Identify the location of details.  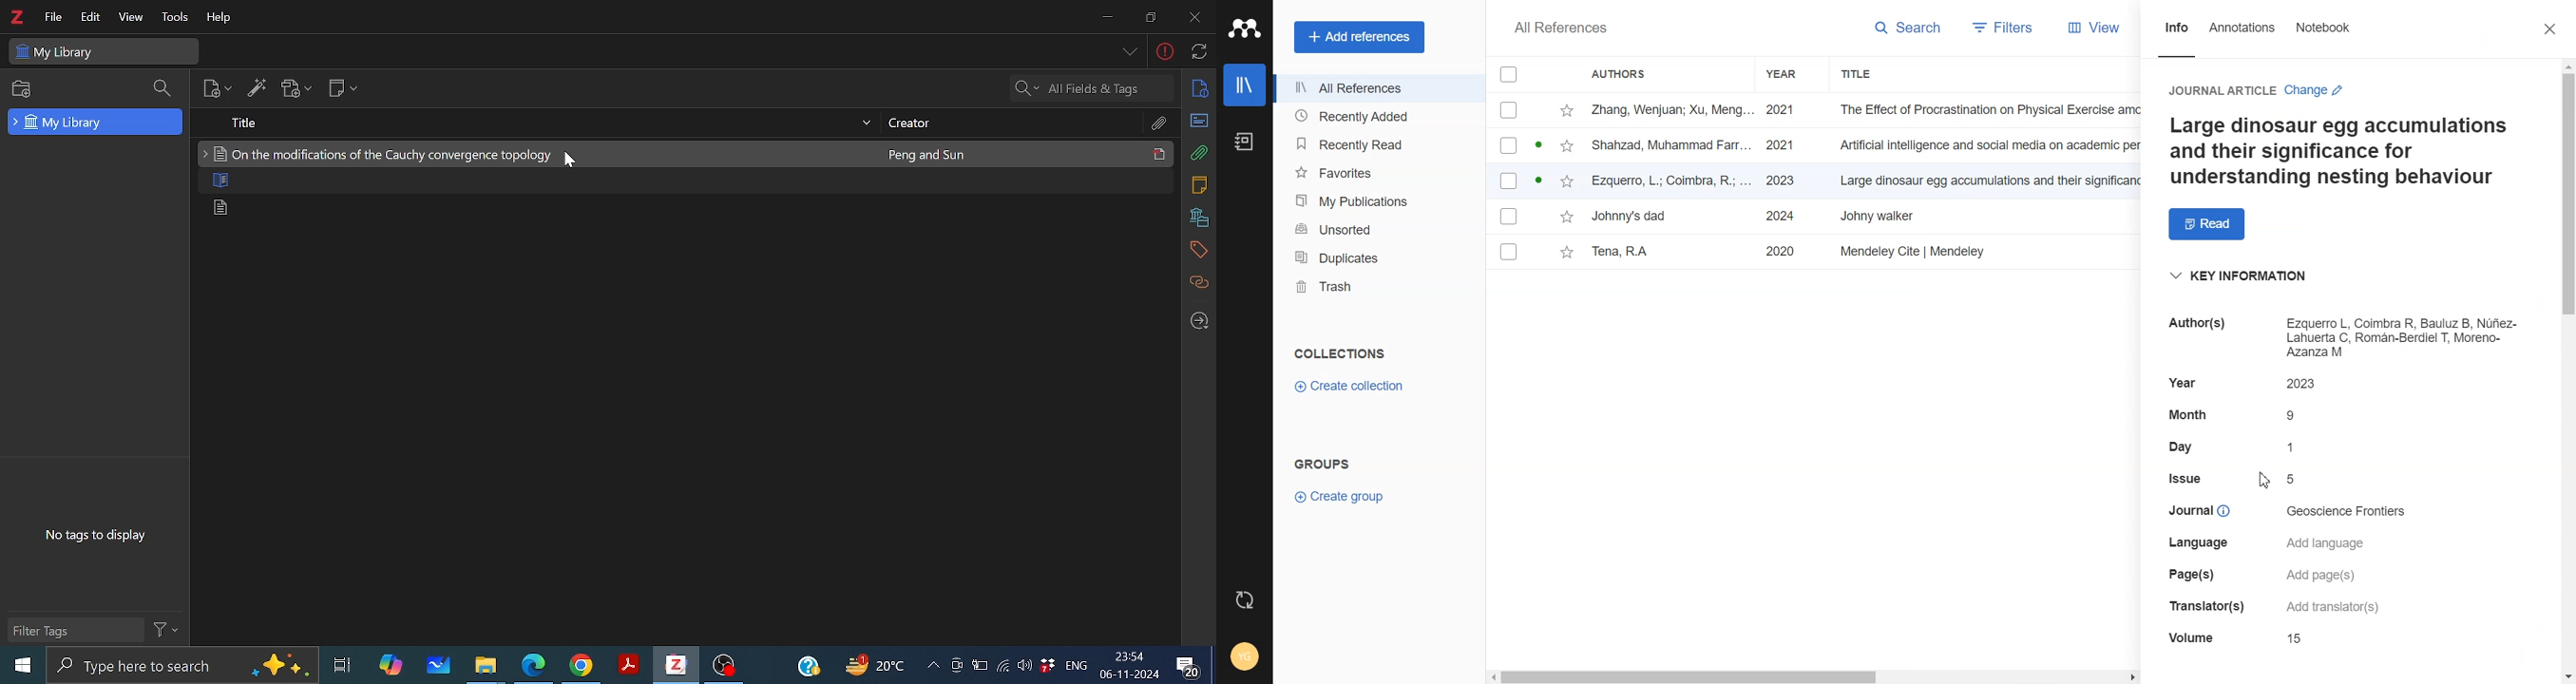
(2301, 384).